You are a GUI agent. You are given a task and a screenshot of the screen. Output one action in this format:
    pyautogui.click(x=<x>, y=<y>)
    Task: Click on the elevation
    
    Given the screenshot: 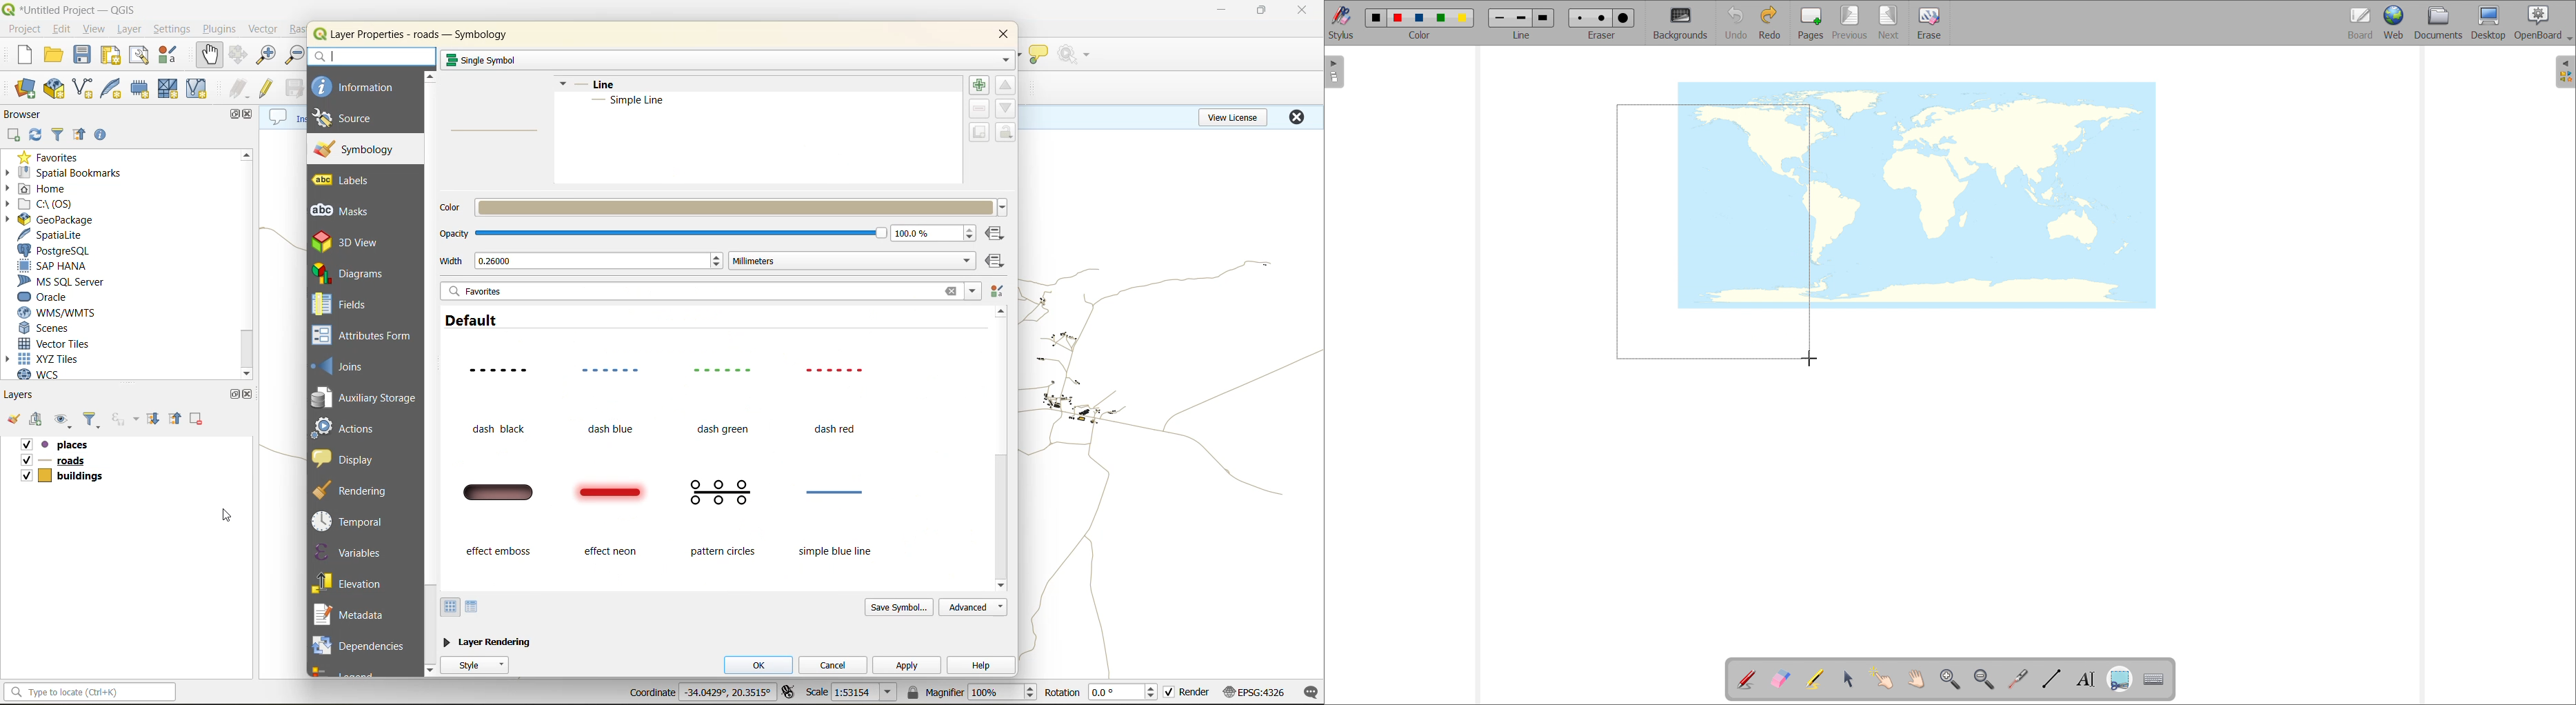 What is the action you would take?
    pyautogui.click(x=352, y=583)
    